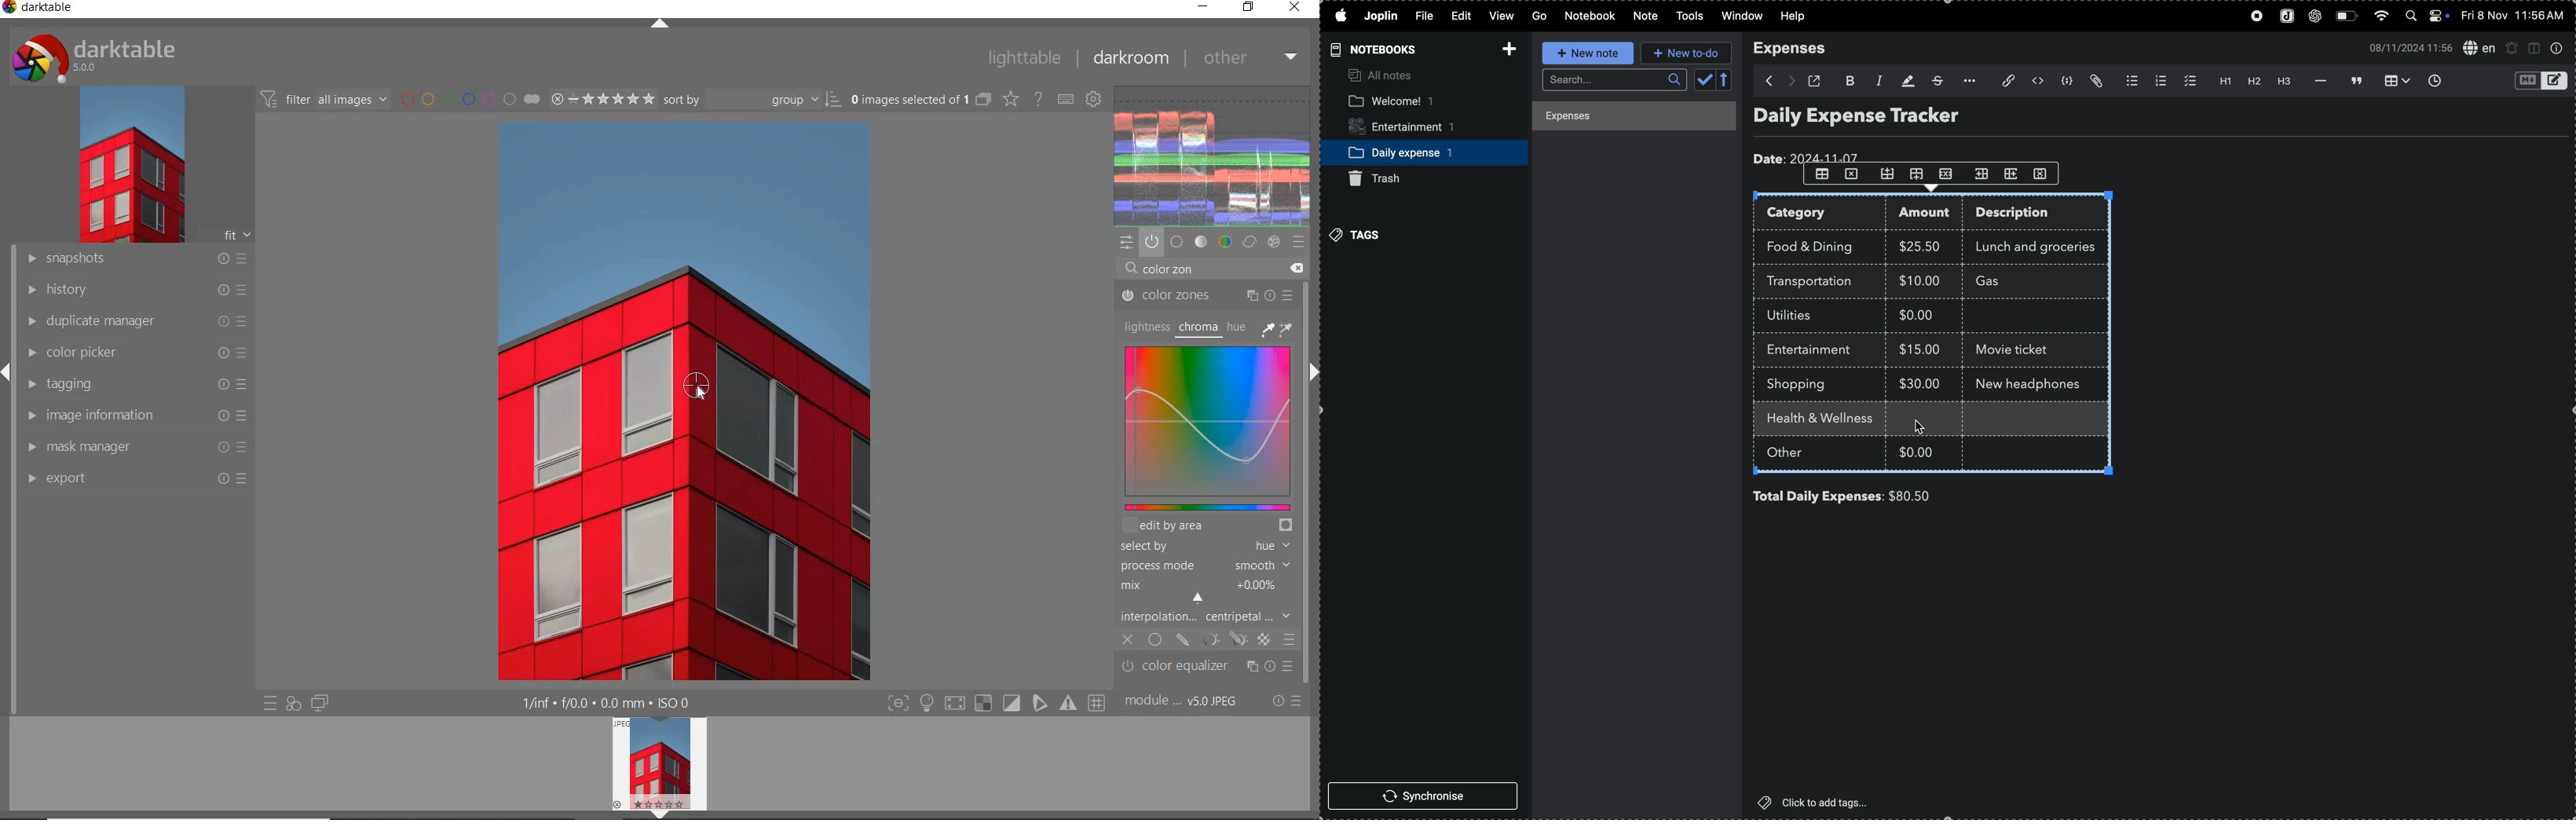 The height and width of the screenshot is (840, 2576). What do you see at coordinates (1415, 152) in the screenshot?
I see `daily expense notebook` at bounding box center [1415, 152].